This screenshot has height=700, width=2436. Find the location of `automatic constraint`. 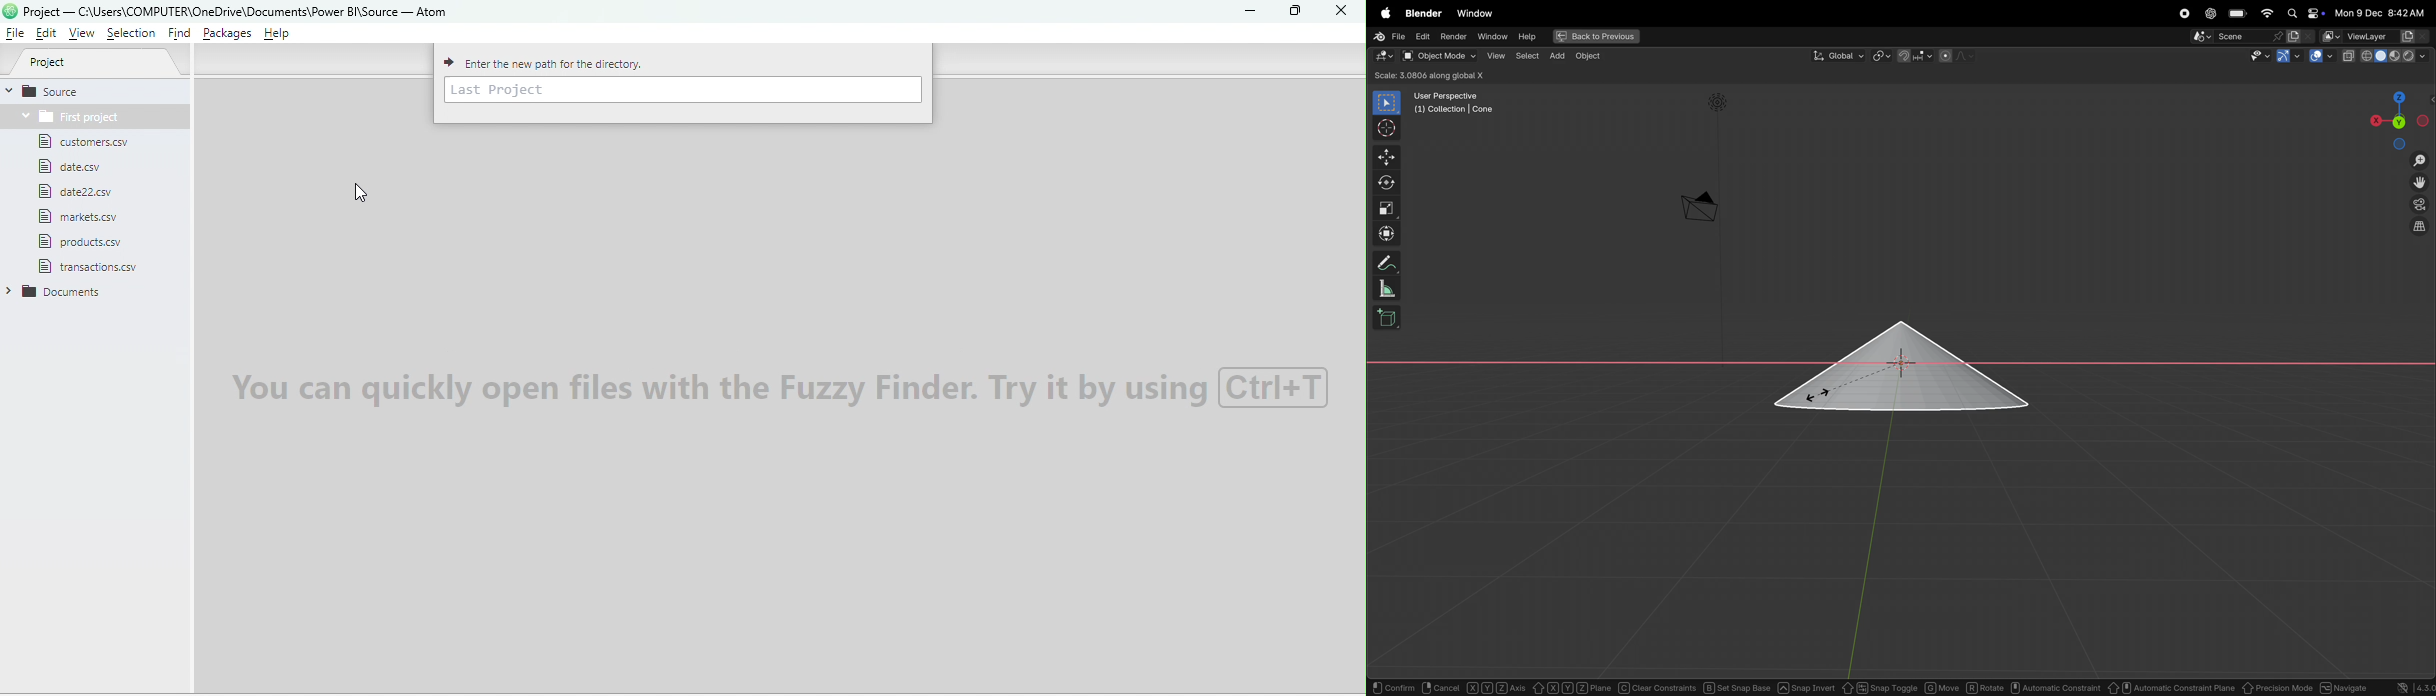

automatic constraint is located at coordinates (2055, 687).